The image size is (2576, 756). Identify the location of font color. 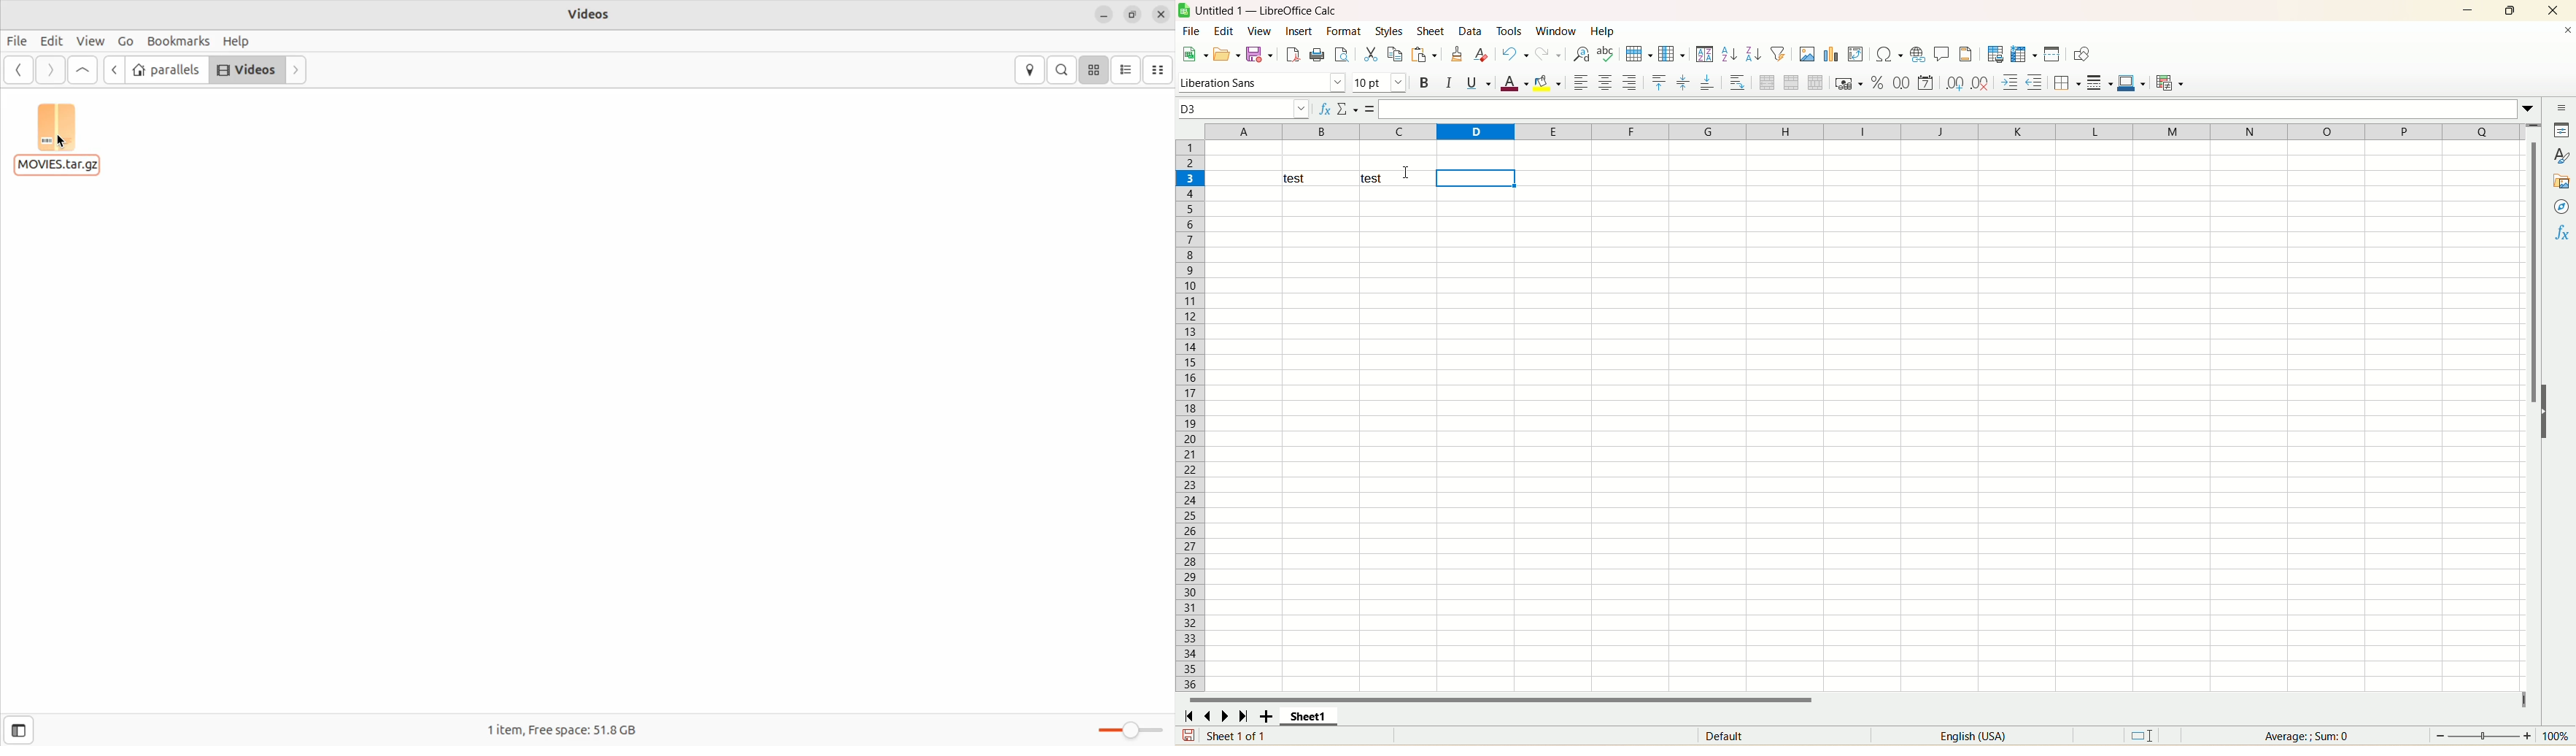
(1514, 82).